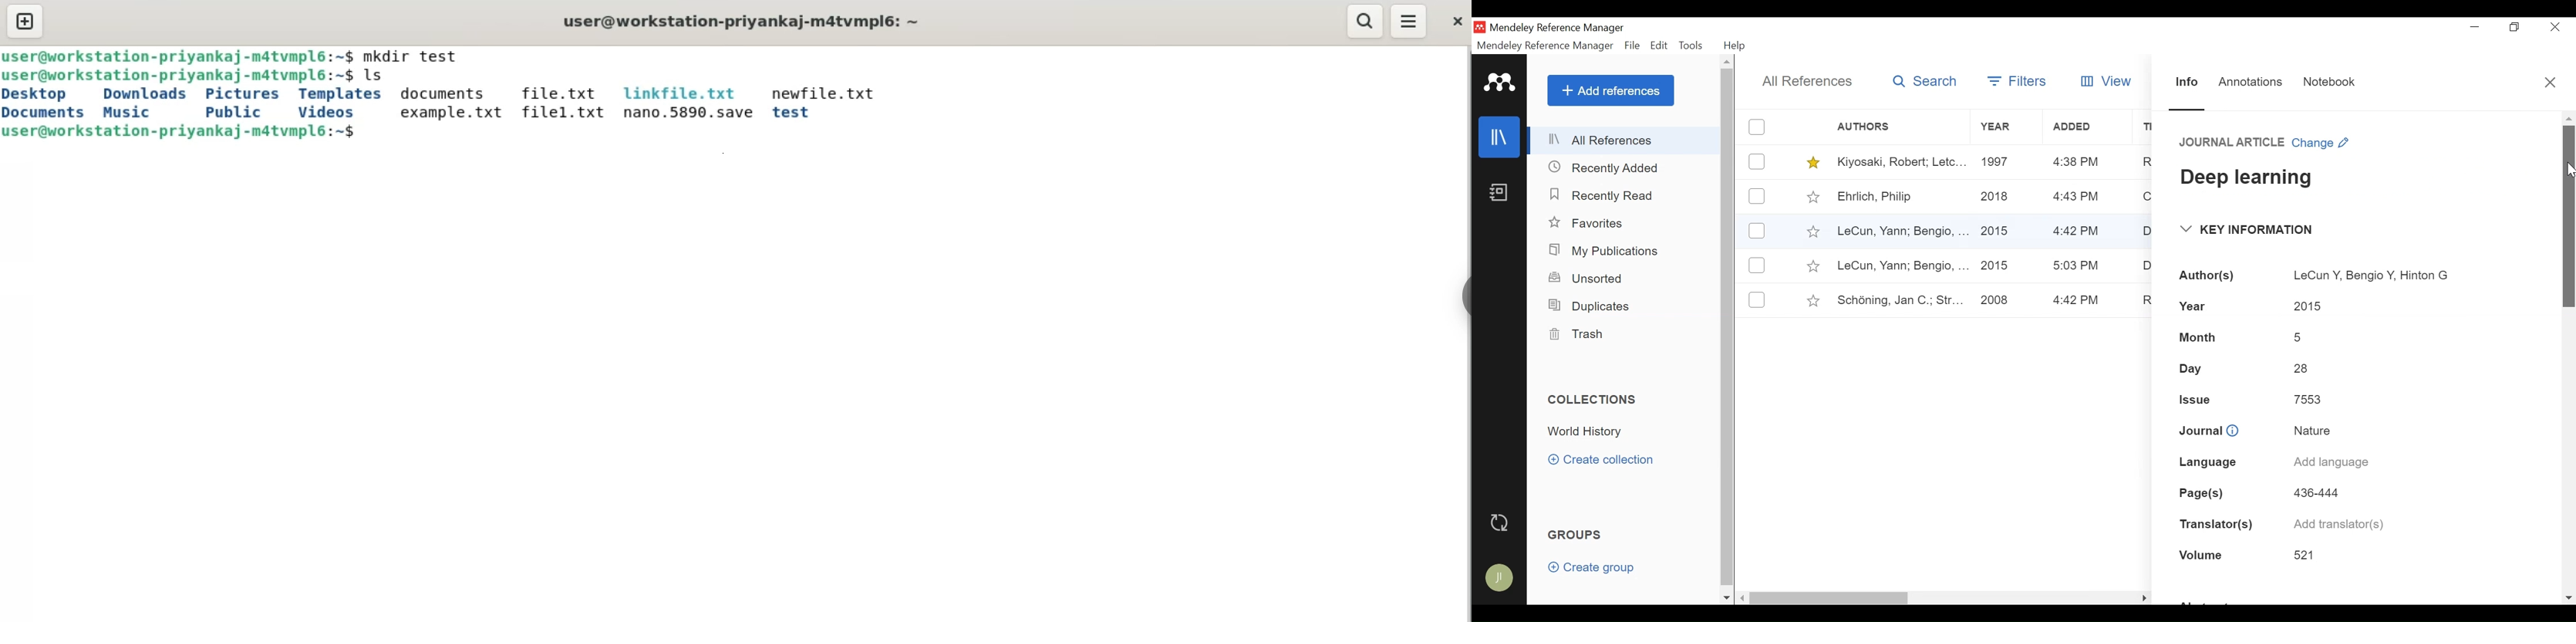  What do you see at coordinates (325, 111) in the screenshot?
I see `videos` at bounding box center [325, 111].